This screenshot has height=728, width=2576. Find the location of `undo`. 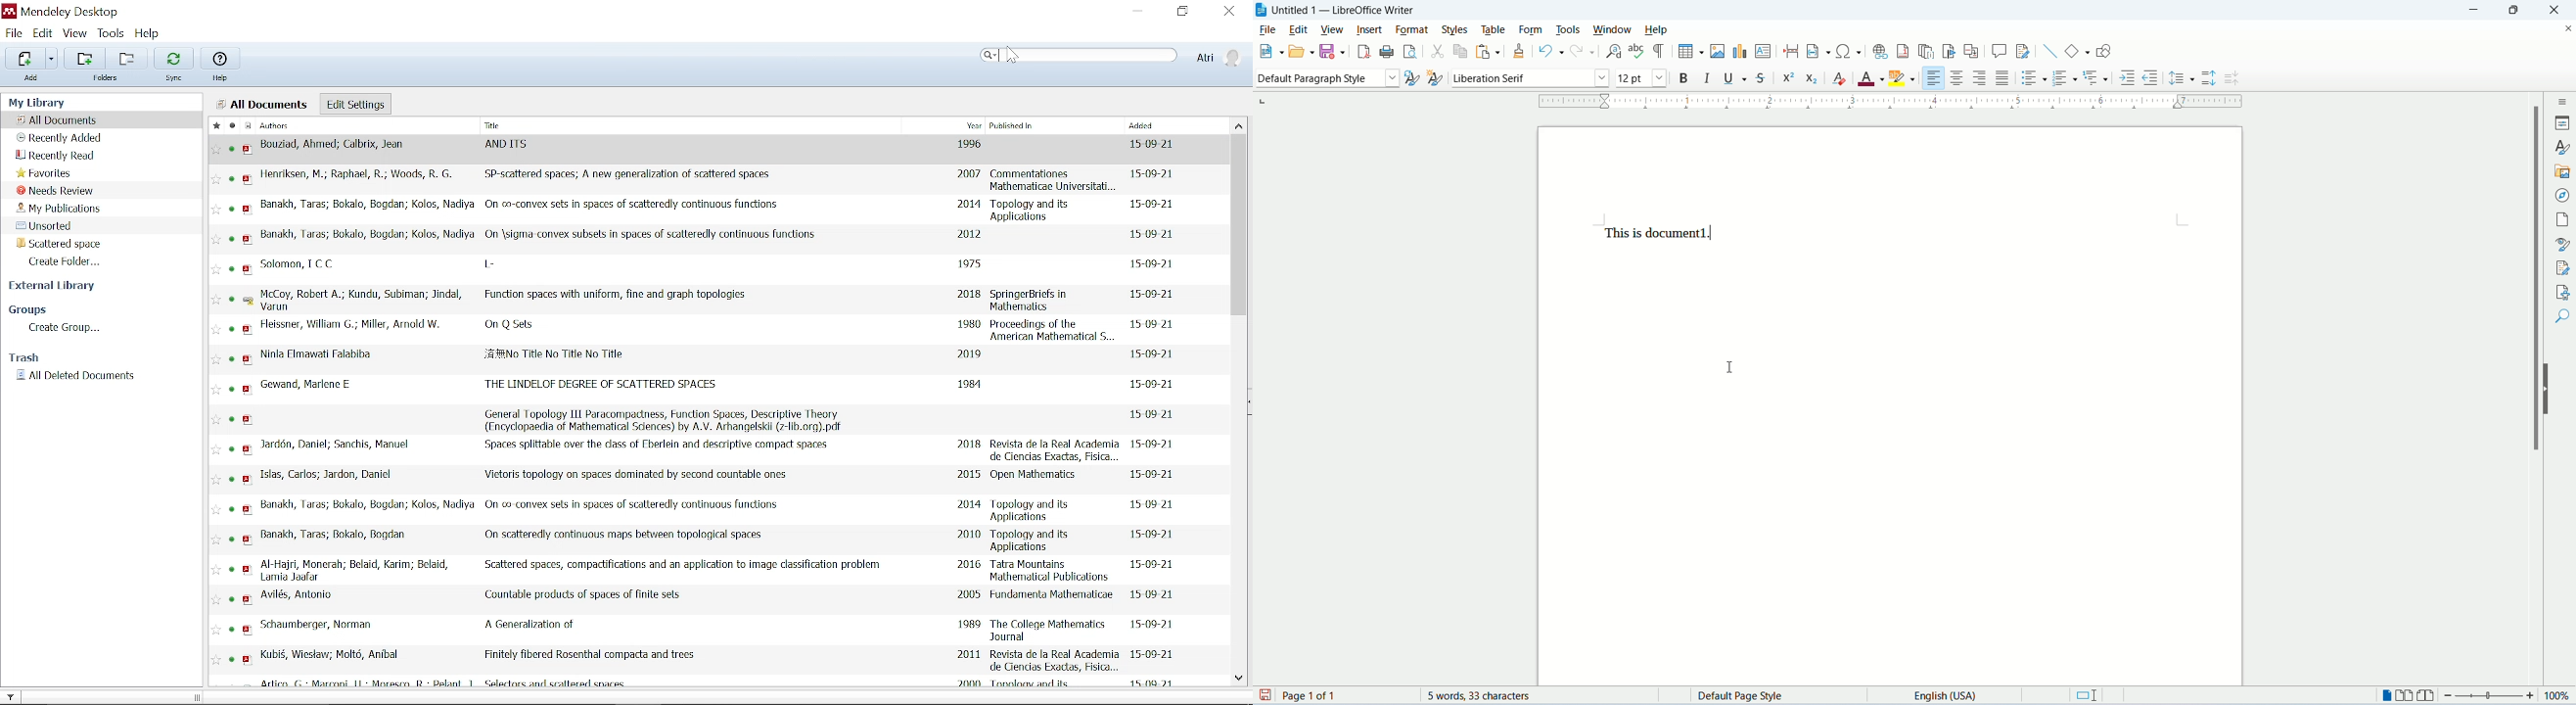

undo is located at coordinates (1551, 54).